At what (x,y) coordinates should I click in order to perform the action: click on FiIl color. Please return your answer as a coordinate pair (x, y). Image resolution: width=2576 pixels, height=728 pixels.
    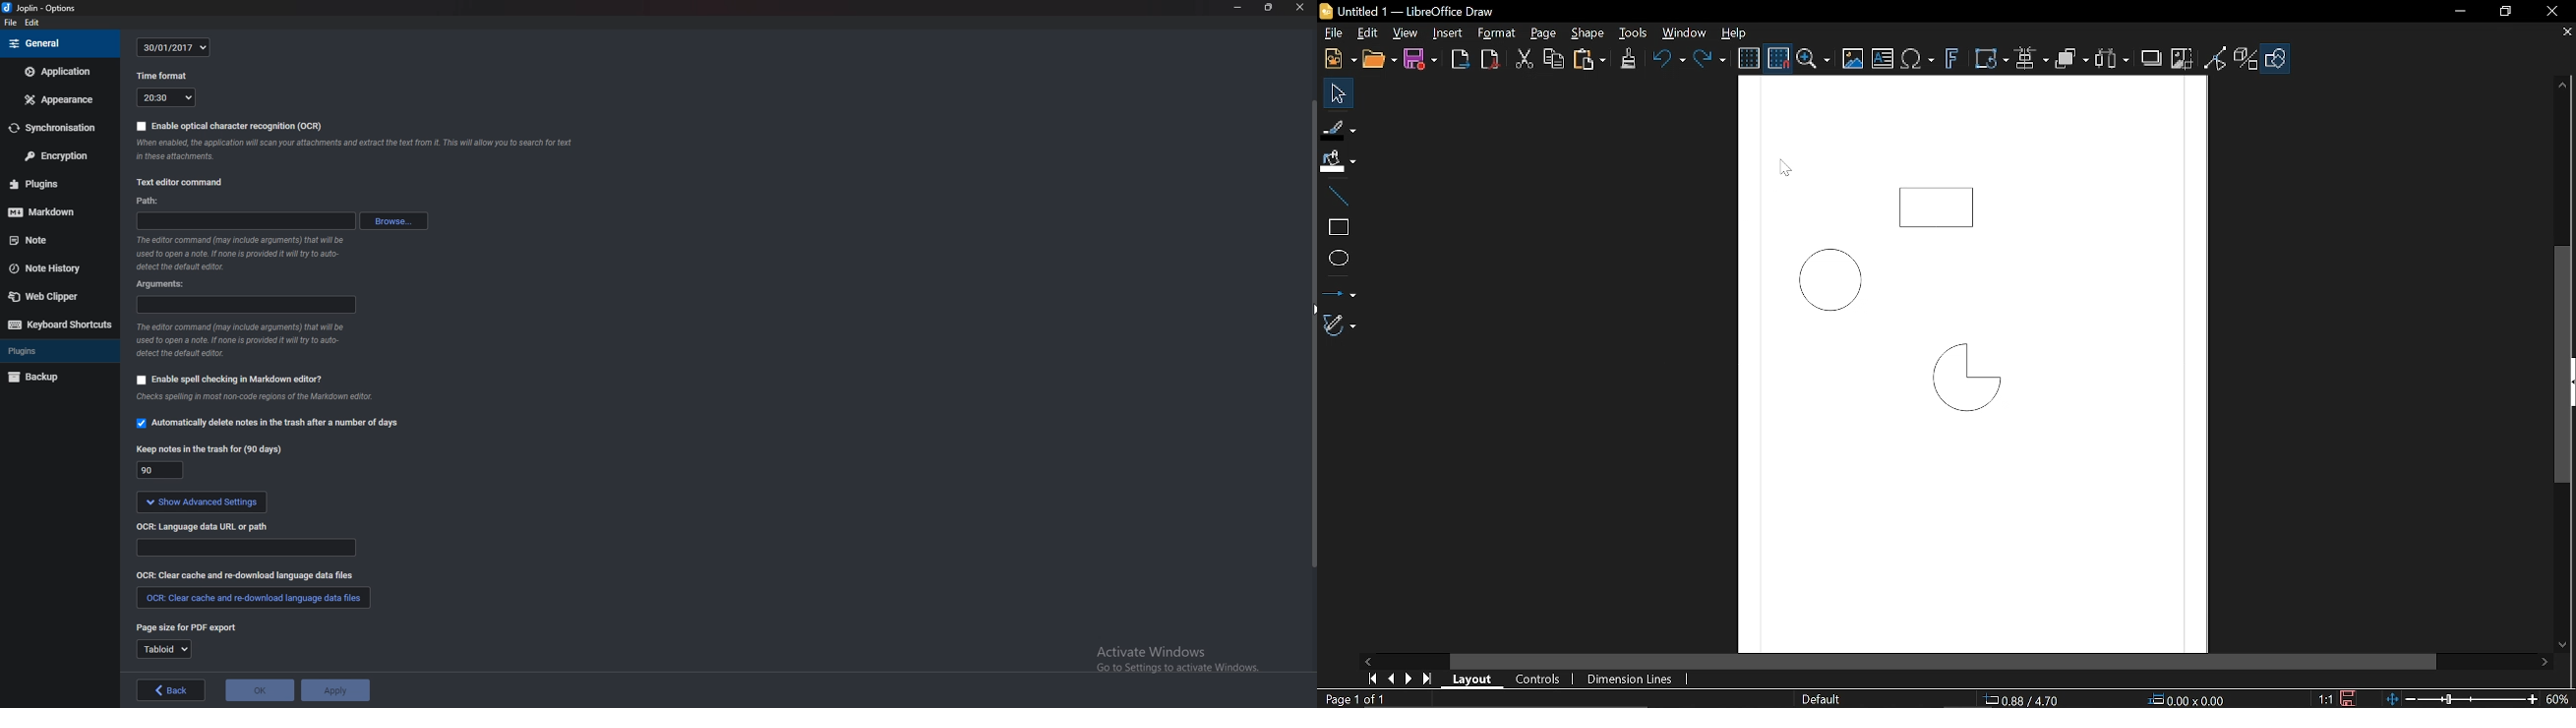
    Looking at the image, I should click on (1339, 157).